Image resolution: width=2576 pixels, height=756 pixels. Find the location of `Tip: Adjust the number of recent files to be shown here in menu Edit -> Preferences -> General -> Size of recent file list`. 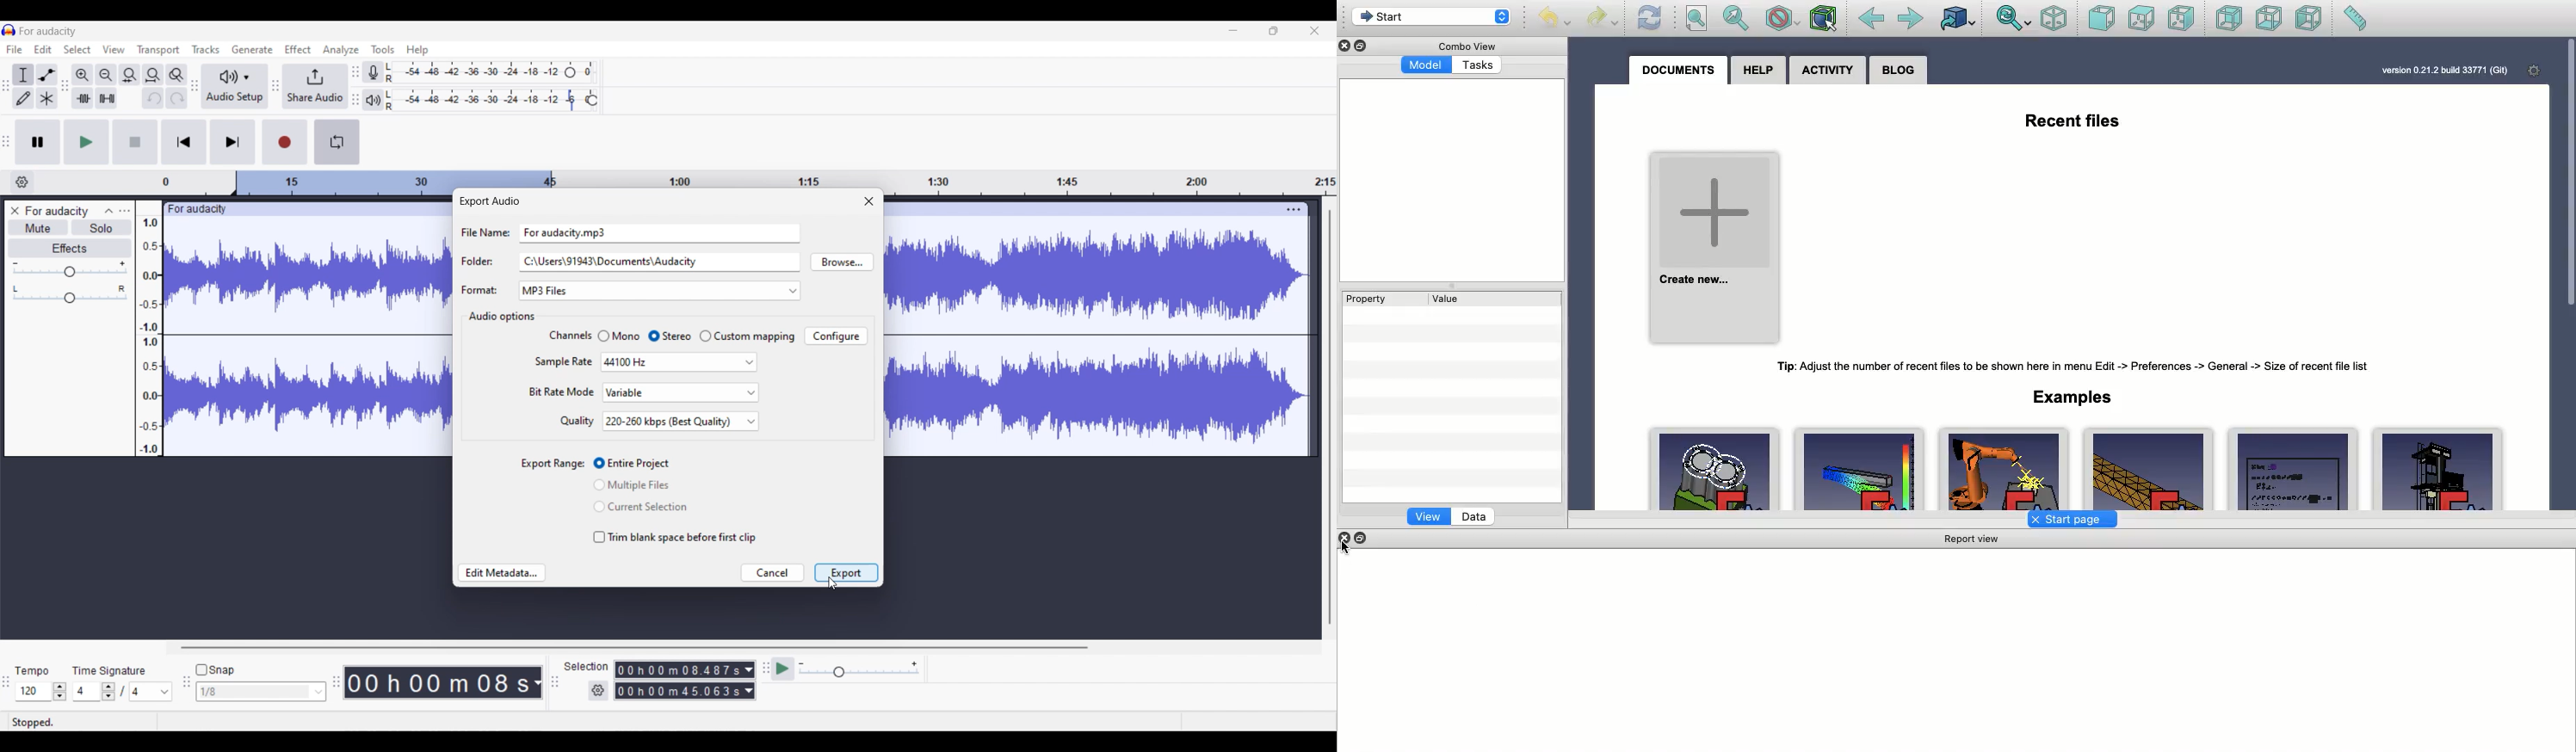

Tip: Adjust the number of recent files to be shown here in menu Edit -> Preferences -> General -> Size of recent file list is located at coordinates (2076, 366).